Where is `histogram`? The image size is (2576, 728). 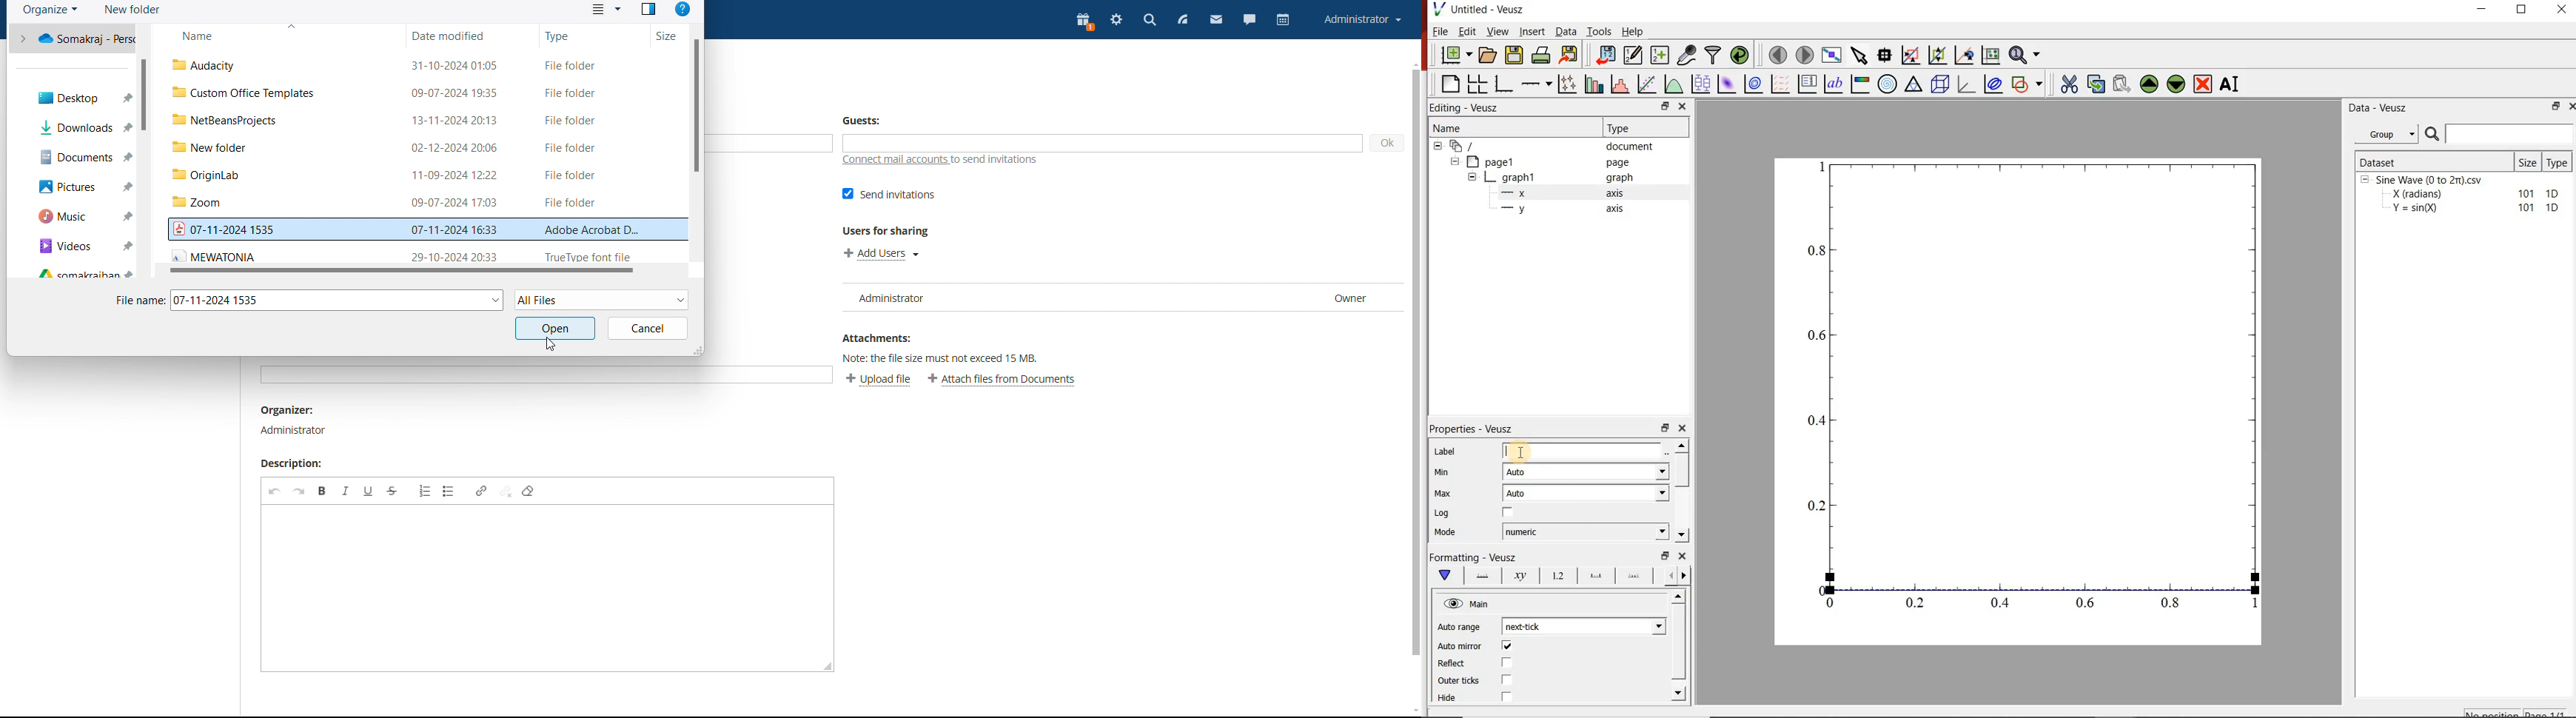 histogram is located at coordinates (1621, 83).